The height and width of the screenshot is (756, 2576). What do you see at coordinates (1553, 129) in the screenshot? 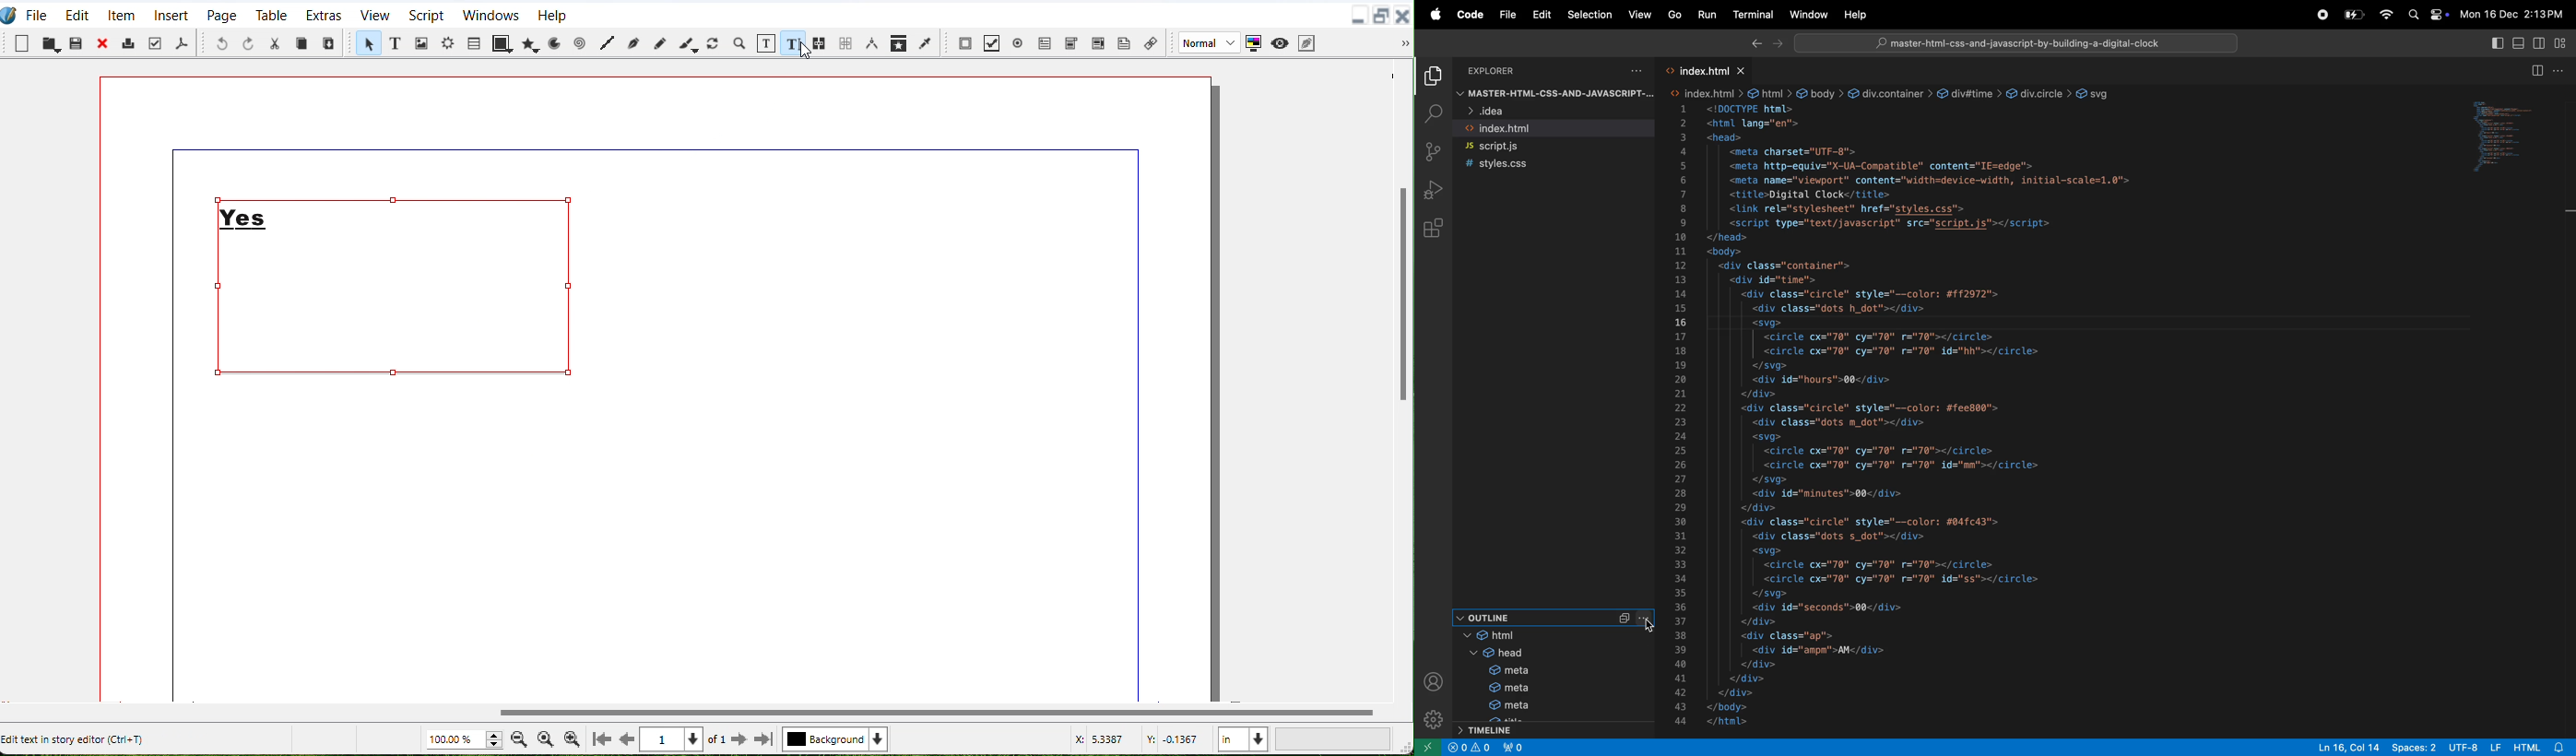
I see `index.html` at bounding box center [1553, 129].